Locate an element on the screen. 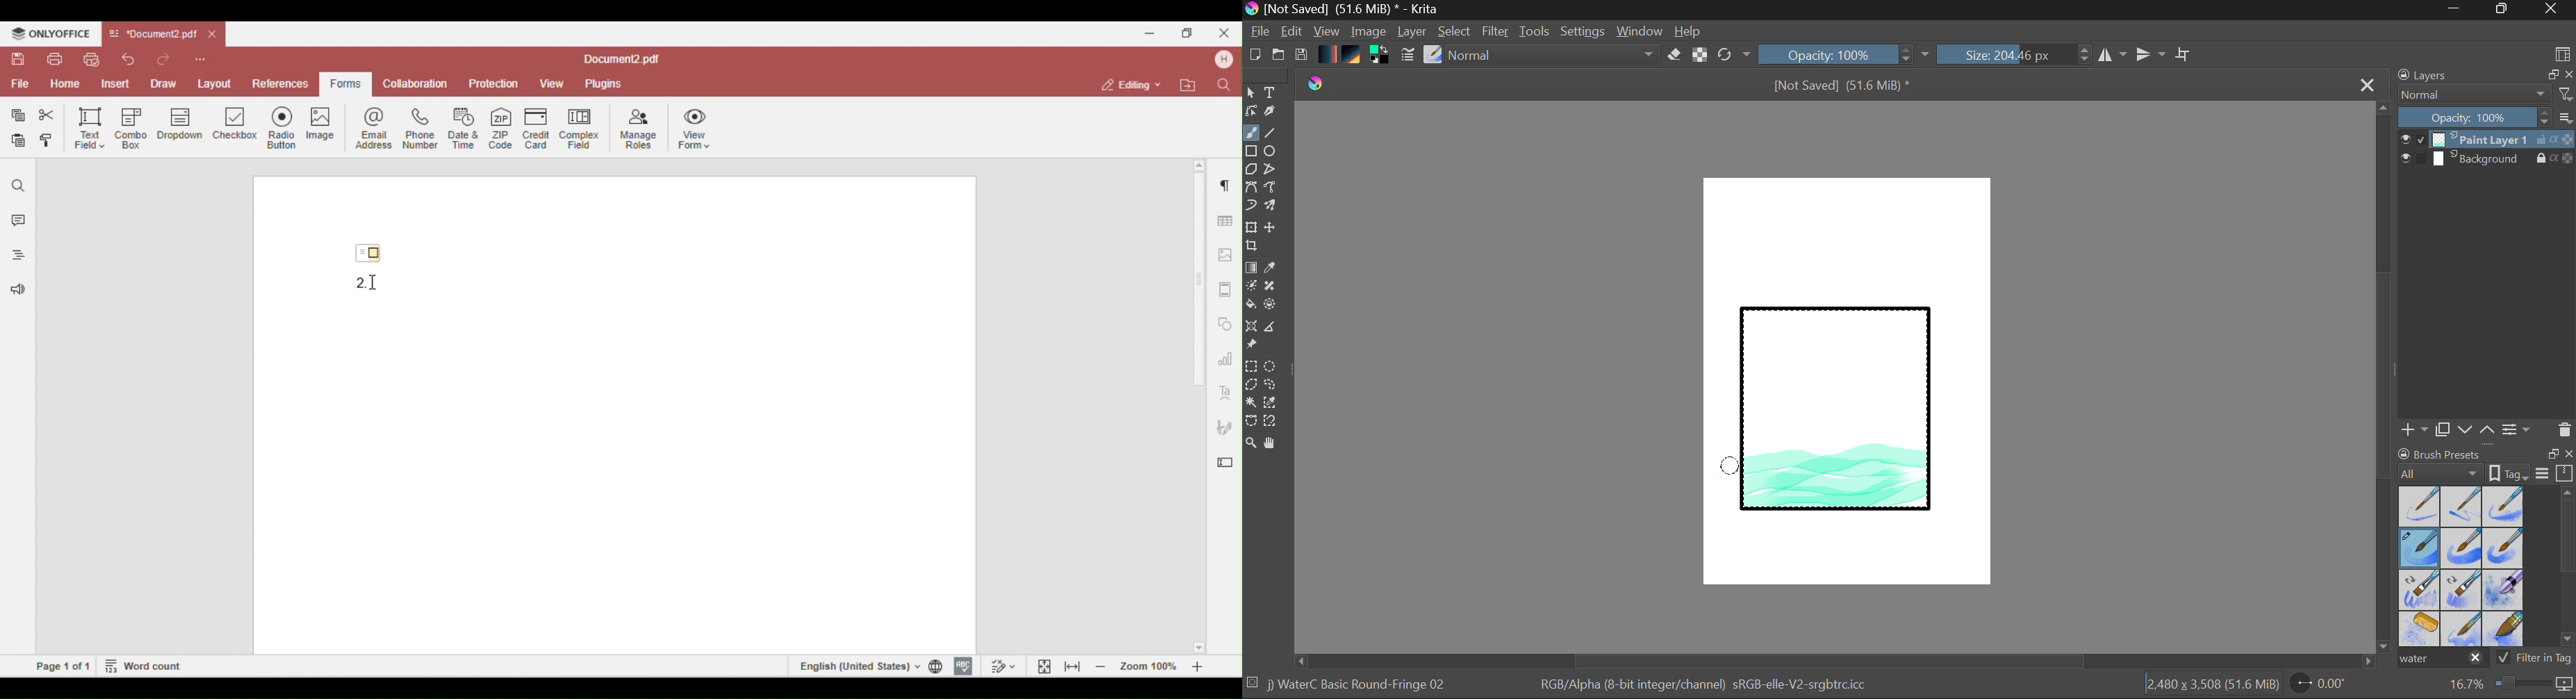 Image resolution: width=2576 pixels, height=700 pixels. Bezier Curve Selector is located at coordinates (1250, 422).